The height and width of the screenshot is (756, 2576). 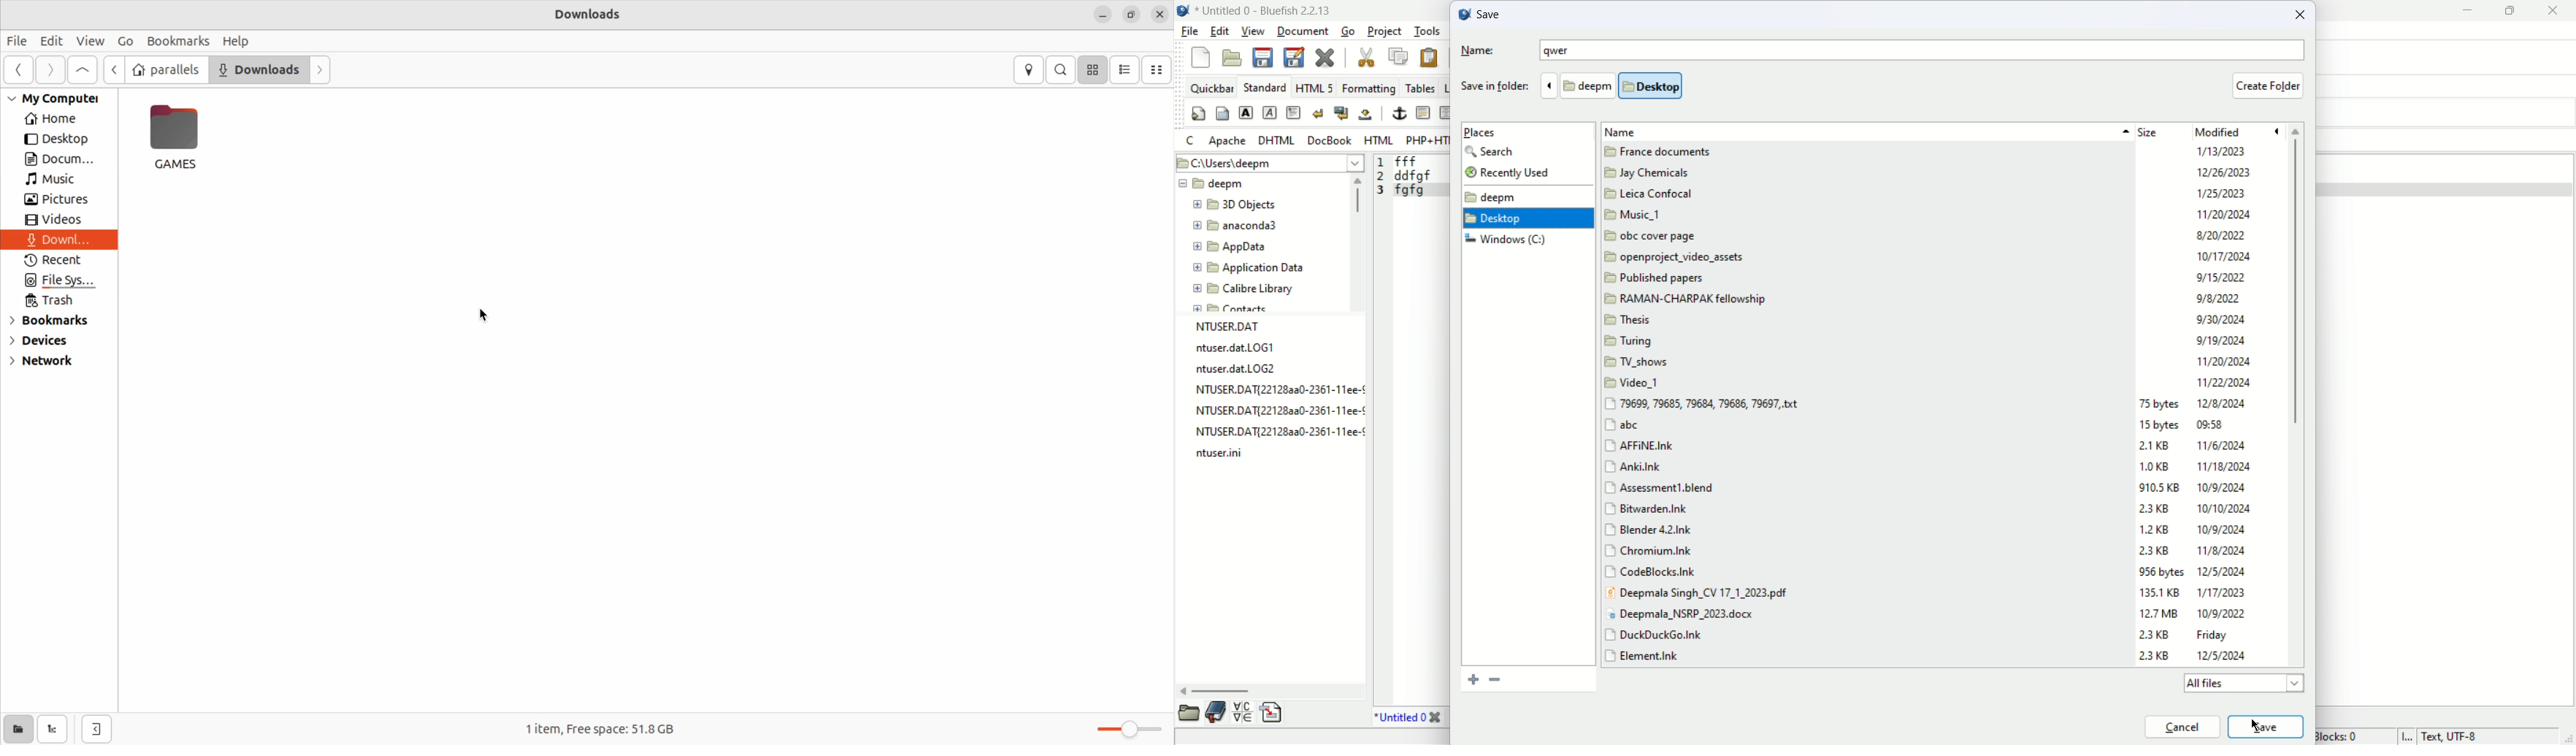 What do you see at coordinates (2303, 18) in the screenshot?
I see `close` at bounding box center [2303, 18].